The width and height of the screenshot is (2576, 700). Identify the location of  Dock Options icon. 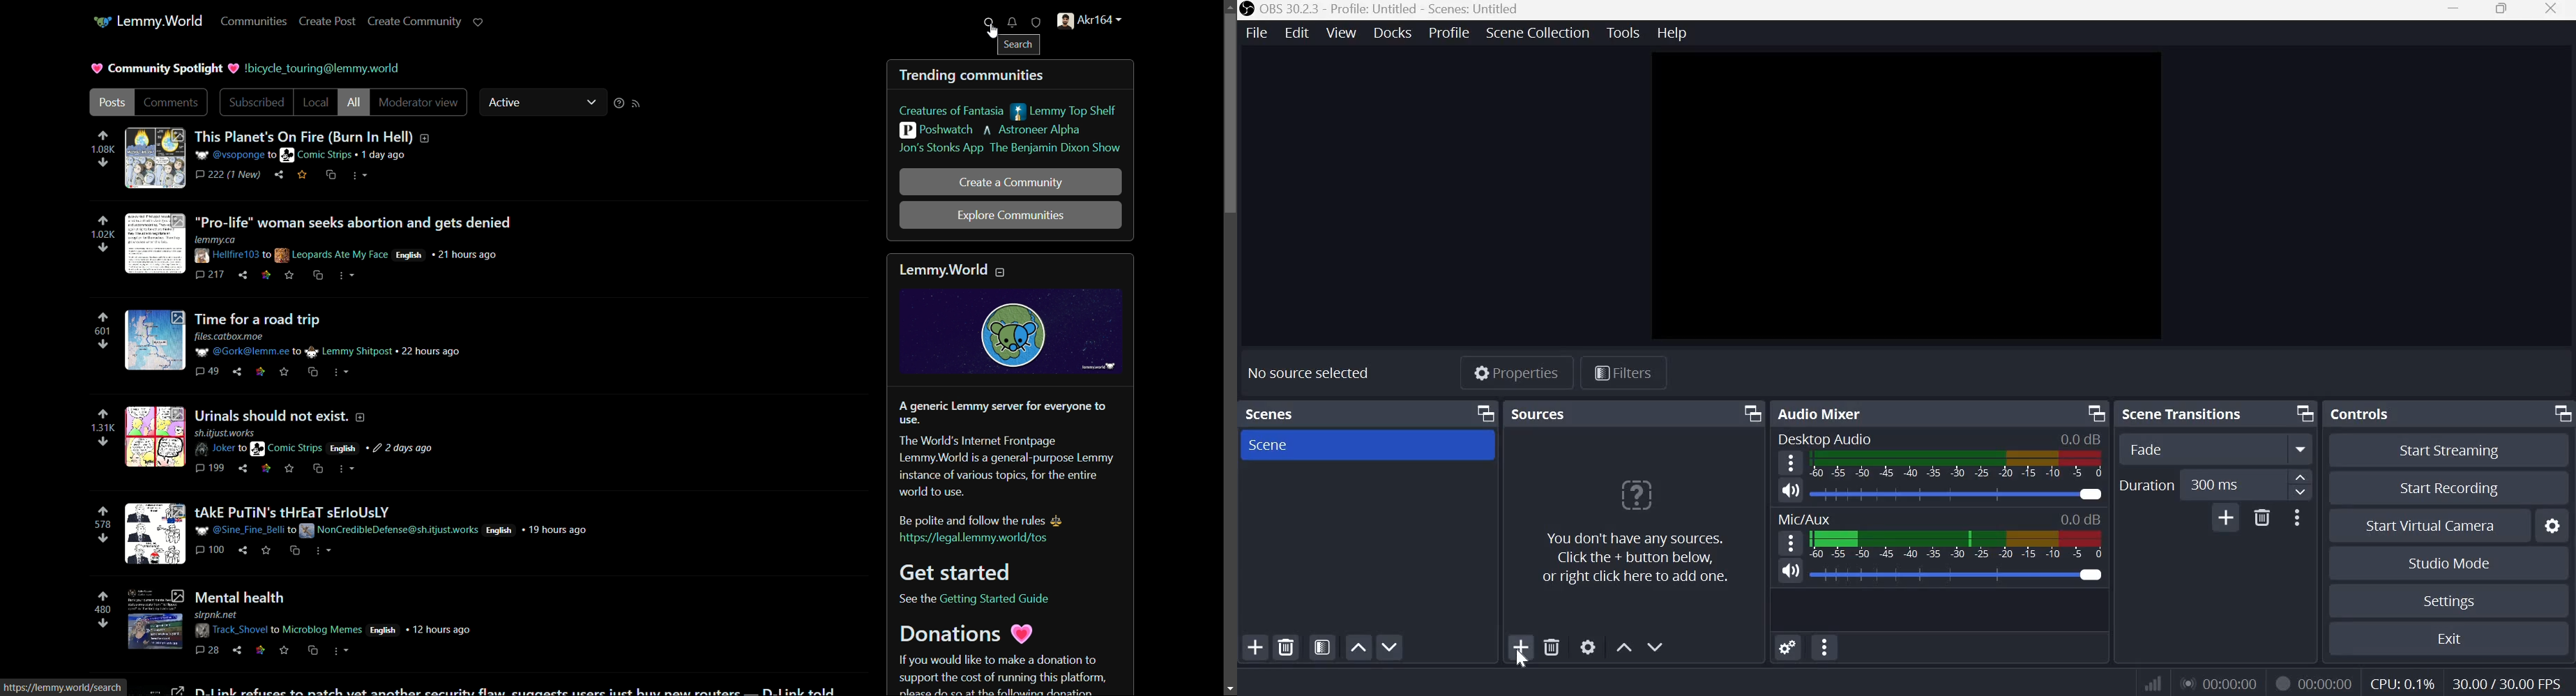
(2094, 412).